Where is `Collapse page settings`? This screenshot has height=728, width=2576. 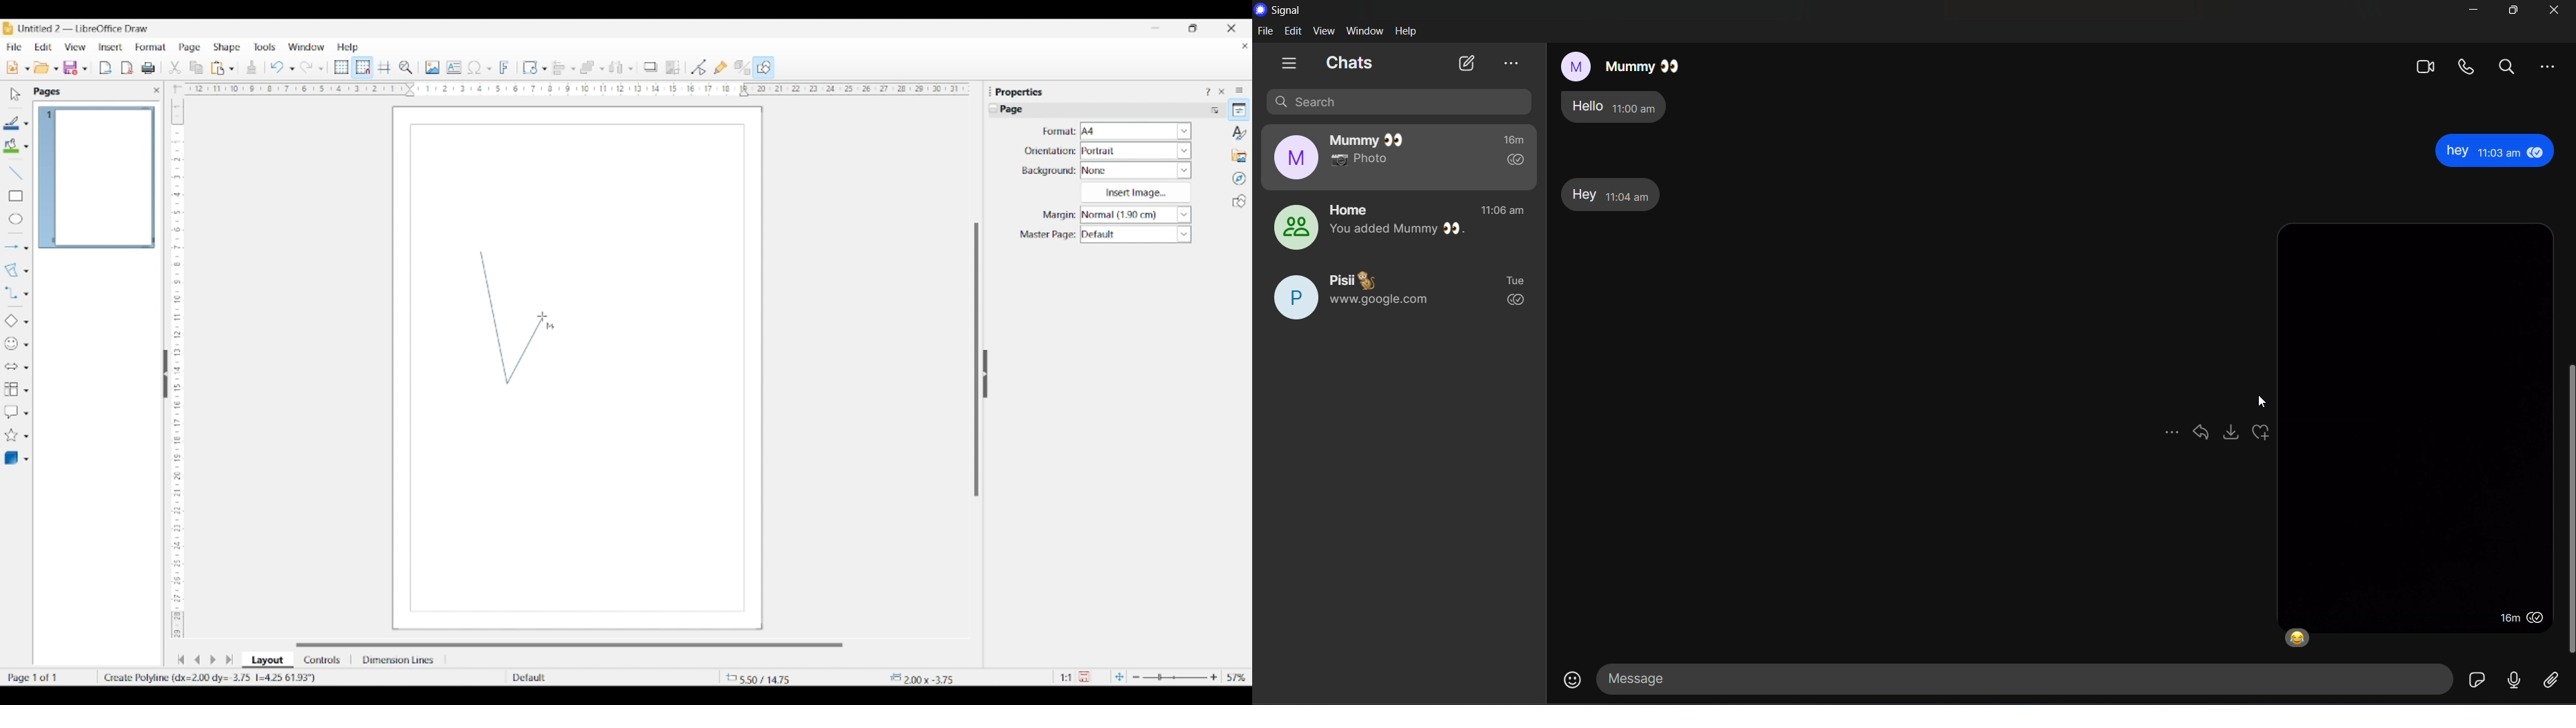 Collapse page settings is located at coordinates (994, 108).